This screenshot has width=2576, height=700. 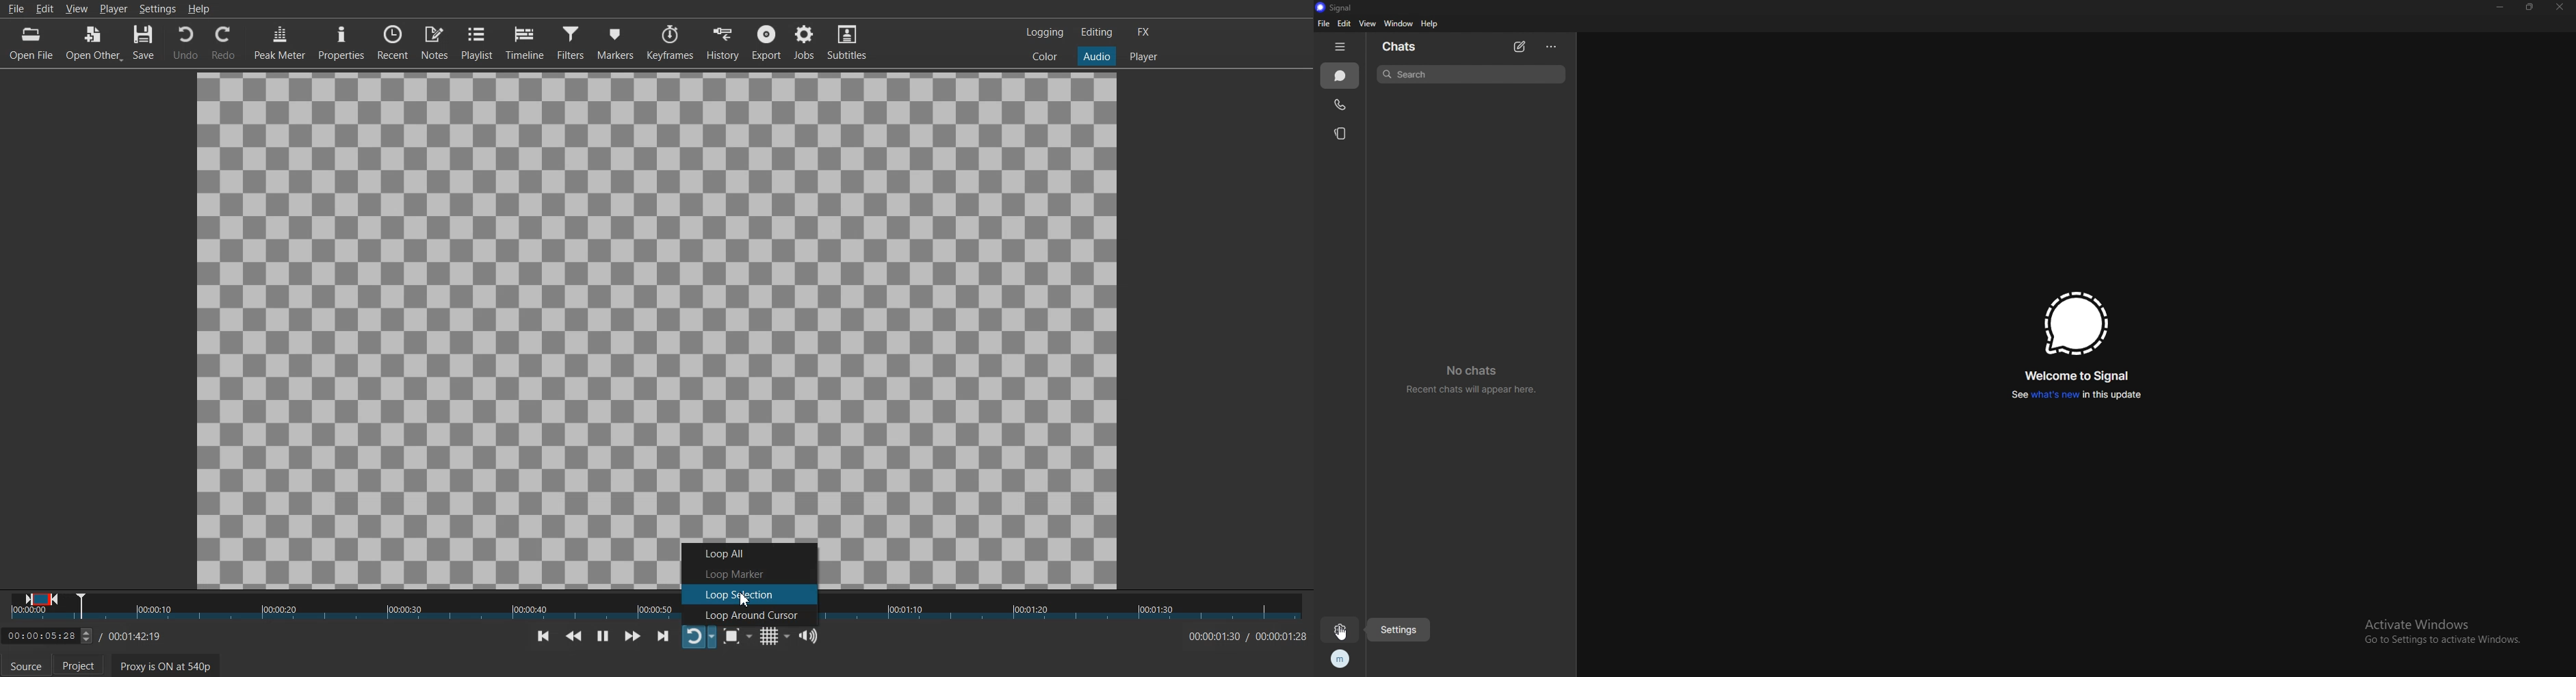 I want to click on Loop Around Cursor, so click(x=749, y=615).